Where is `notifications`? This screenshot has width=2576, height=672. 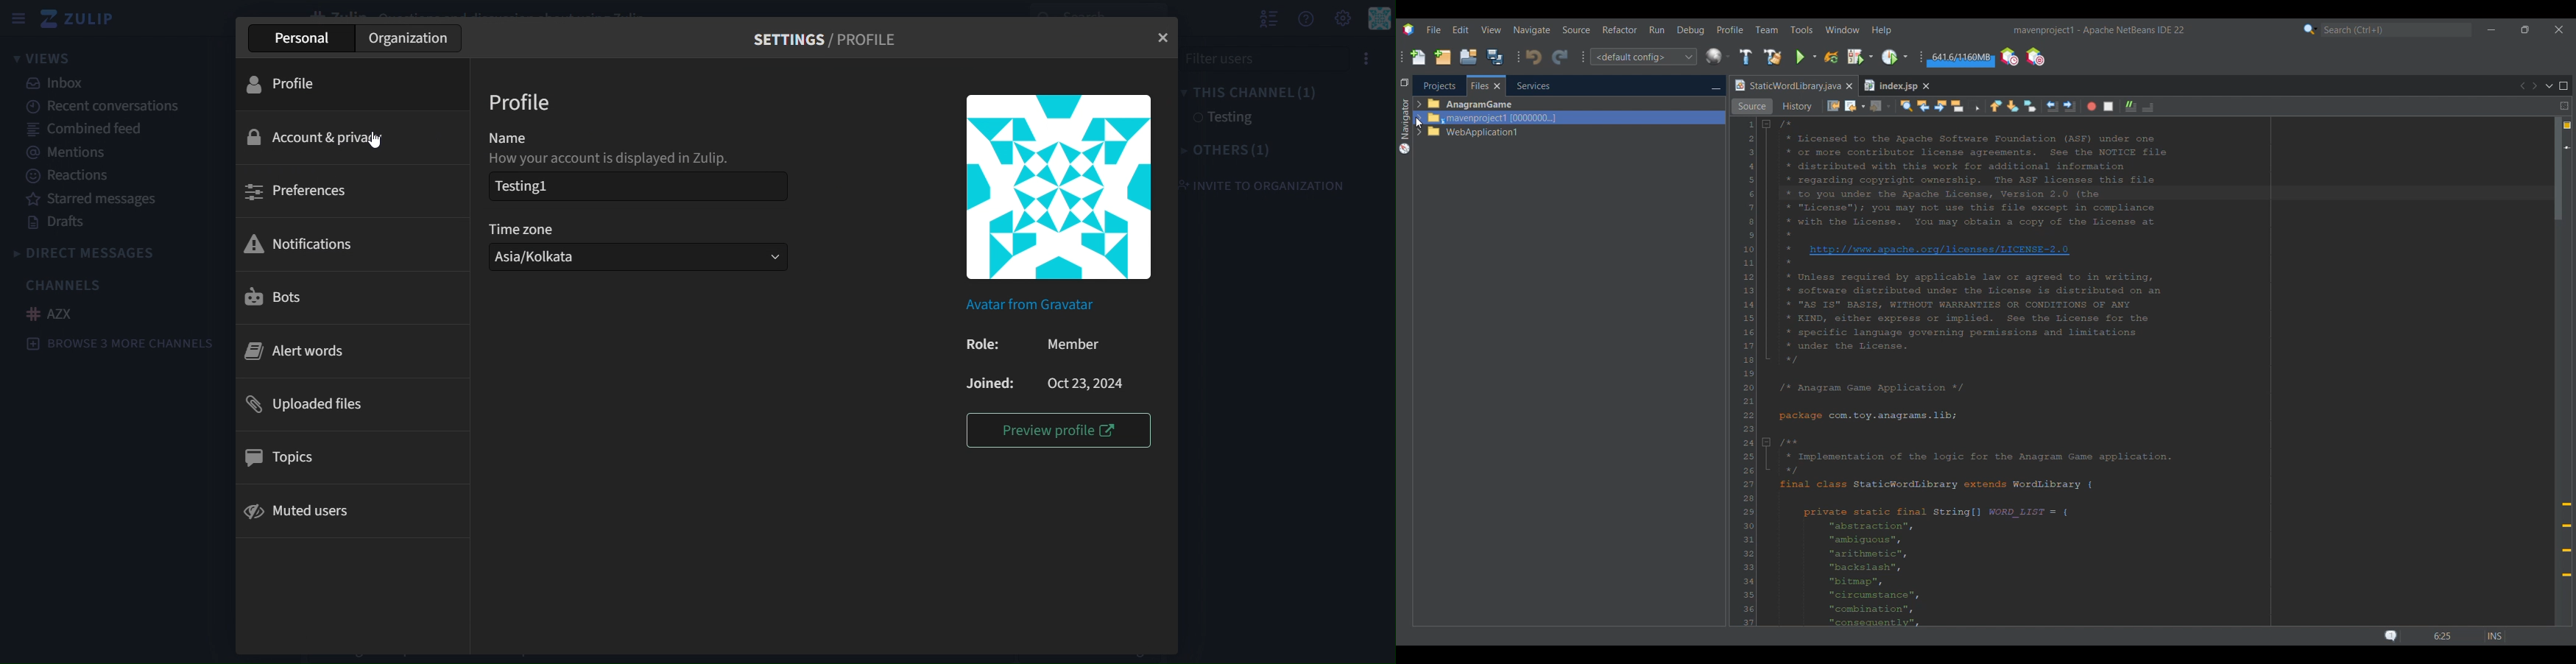
notifications is located at coordinates (312, 244).